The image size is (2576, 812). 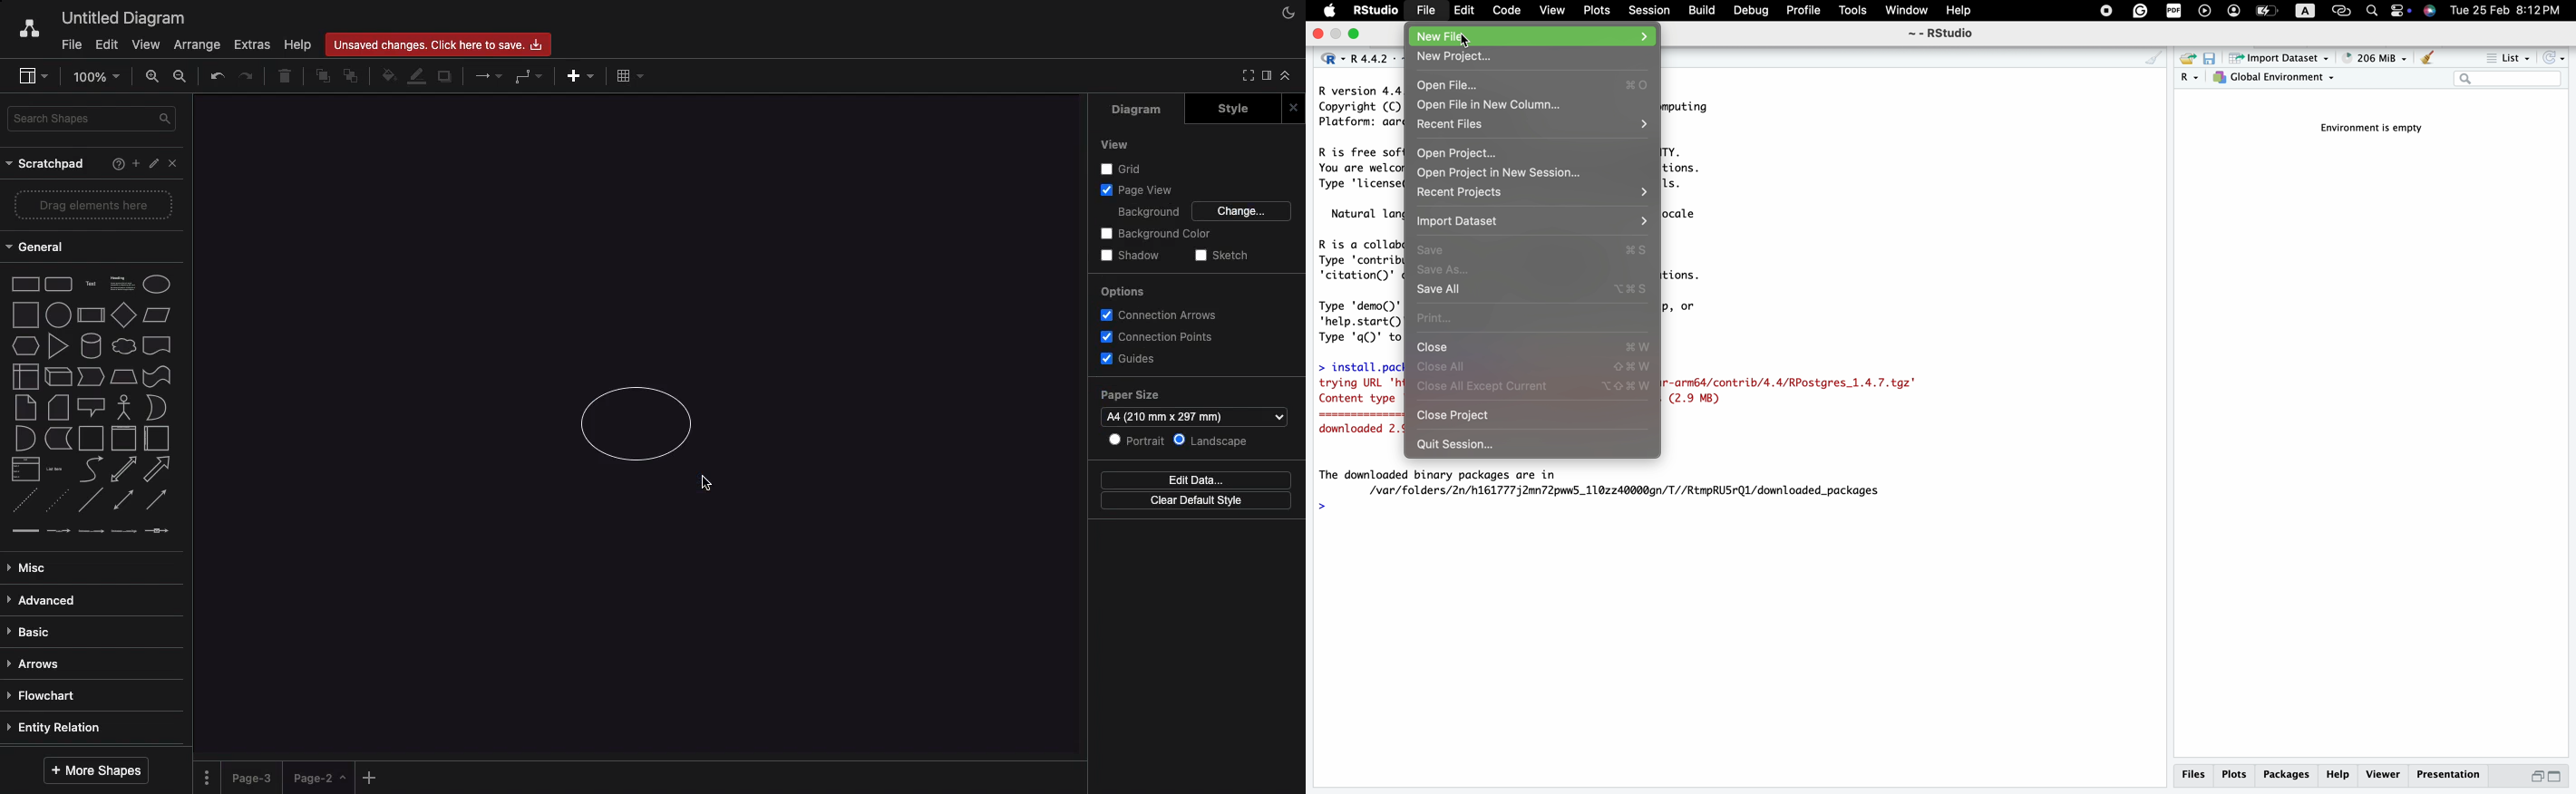 What do you see at coordinates (58, 315) in the screenshot?
I see `circle` at bounding box center [58, 315].